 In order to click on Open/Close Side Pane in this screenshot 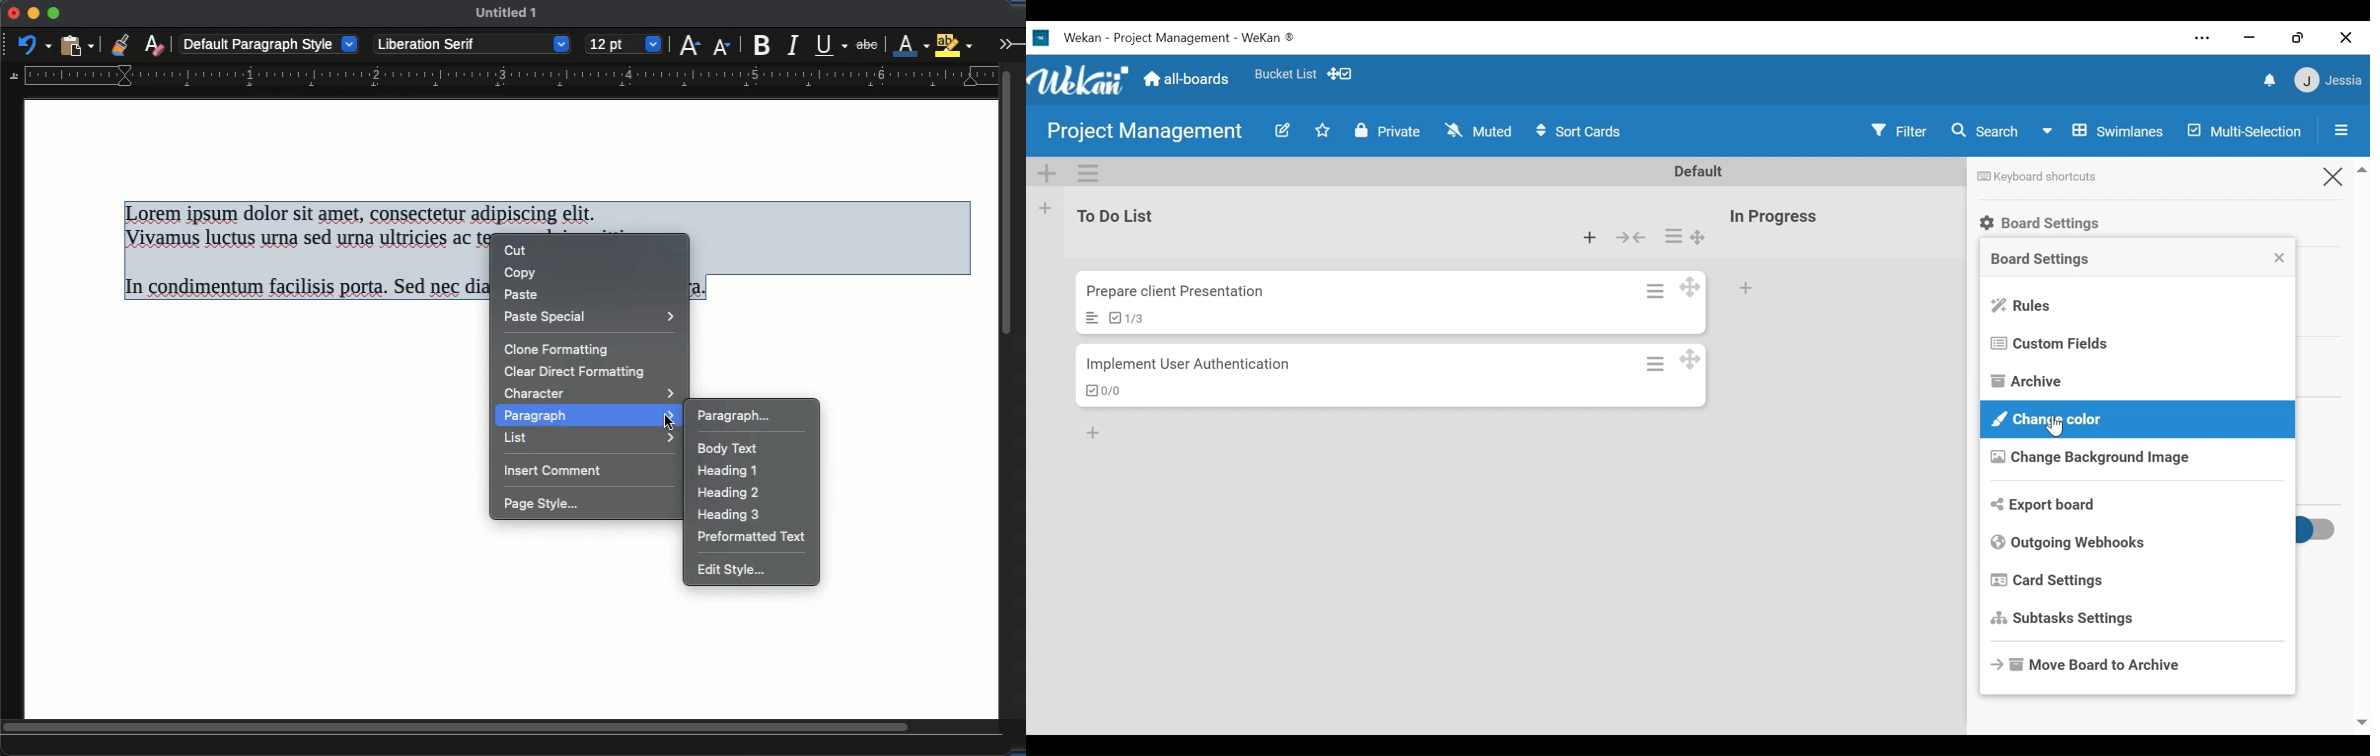, I will do `click(2340, 131)`.